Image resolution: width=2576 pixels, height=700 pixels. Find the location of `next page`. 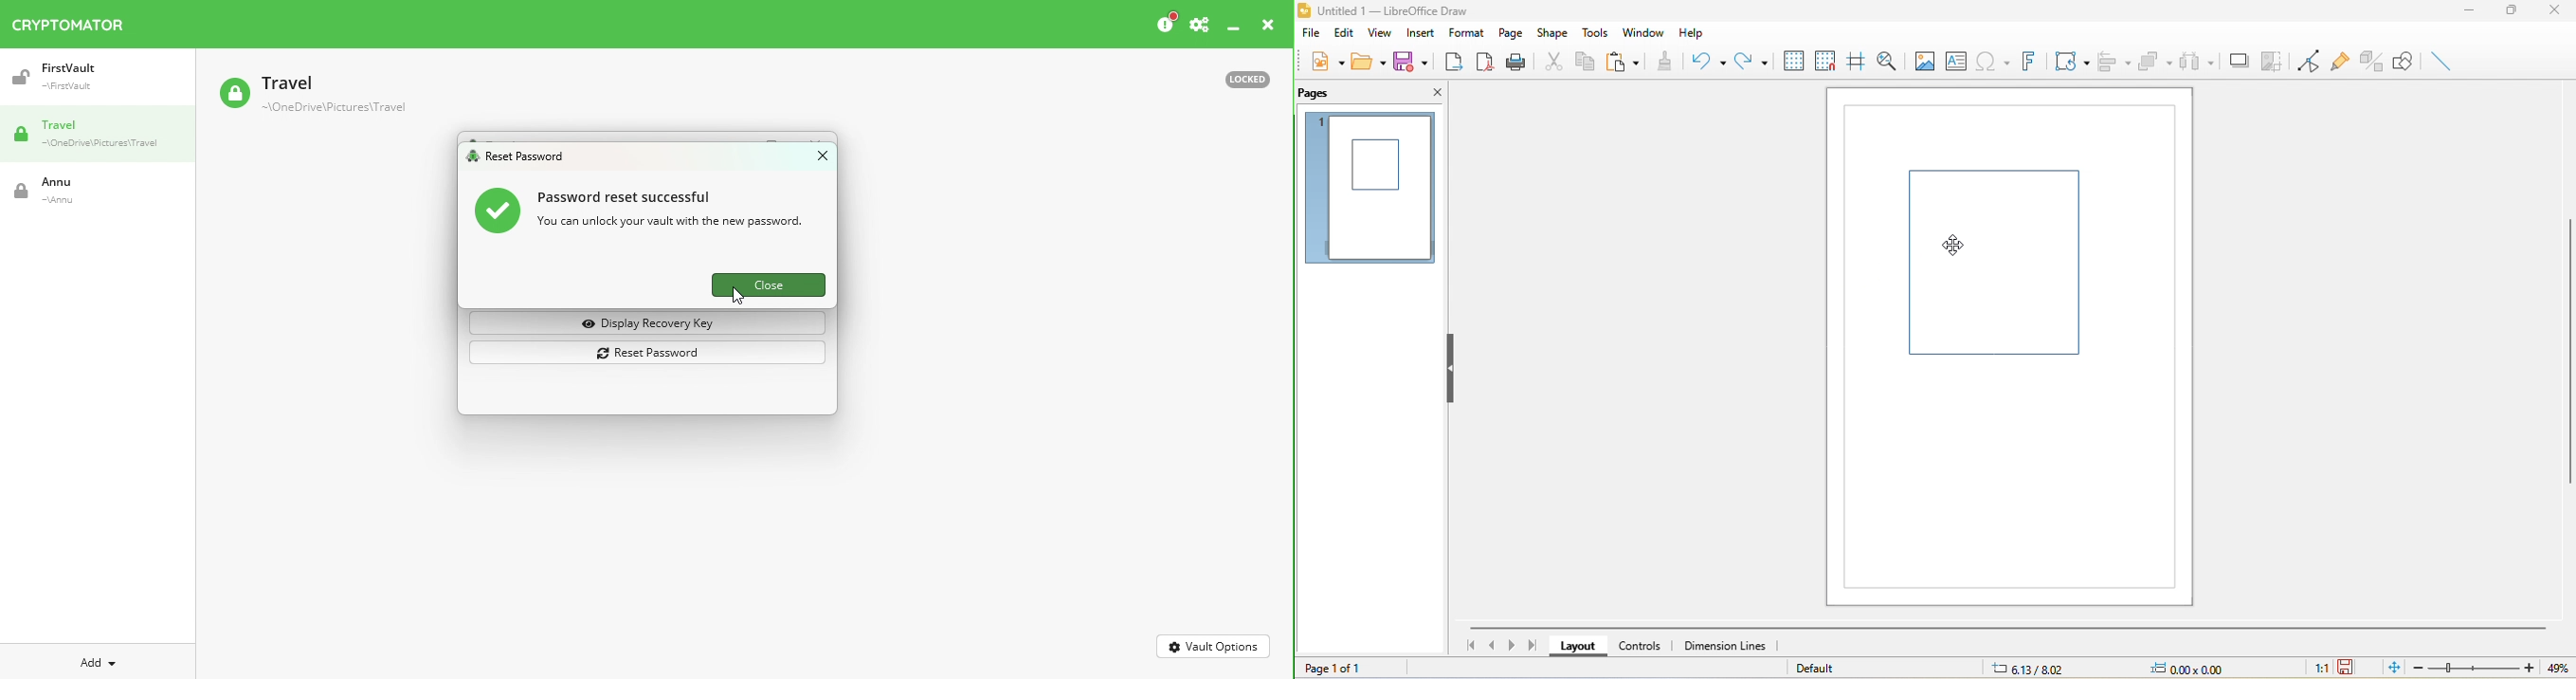

next page is located at coordinates (1512, 647).